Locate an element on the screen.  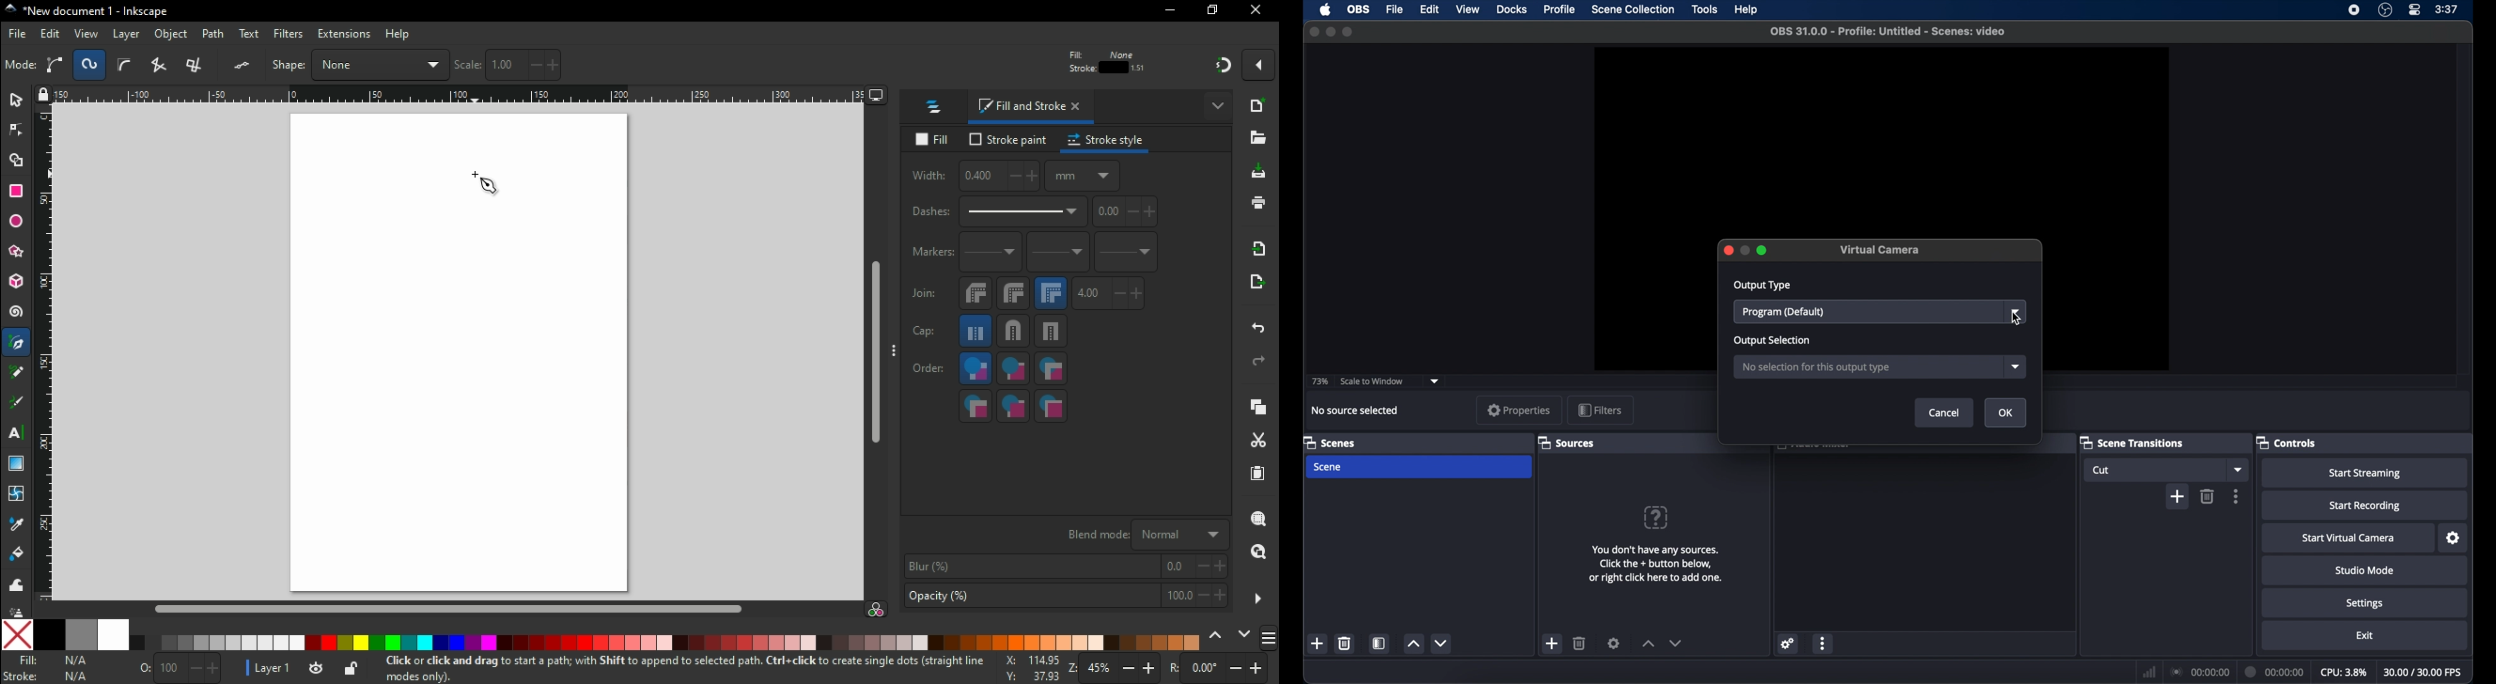
stroke paint is located at coordinates (1006, 146).